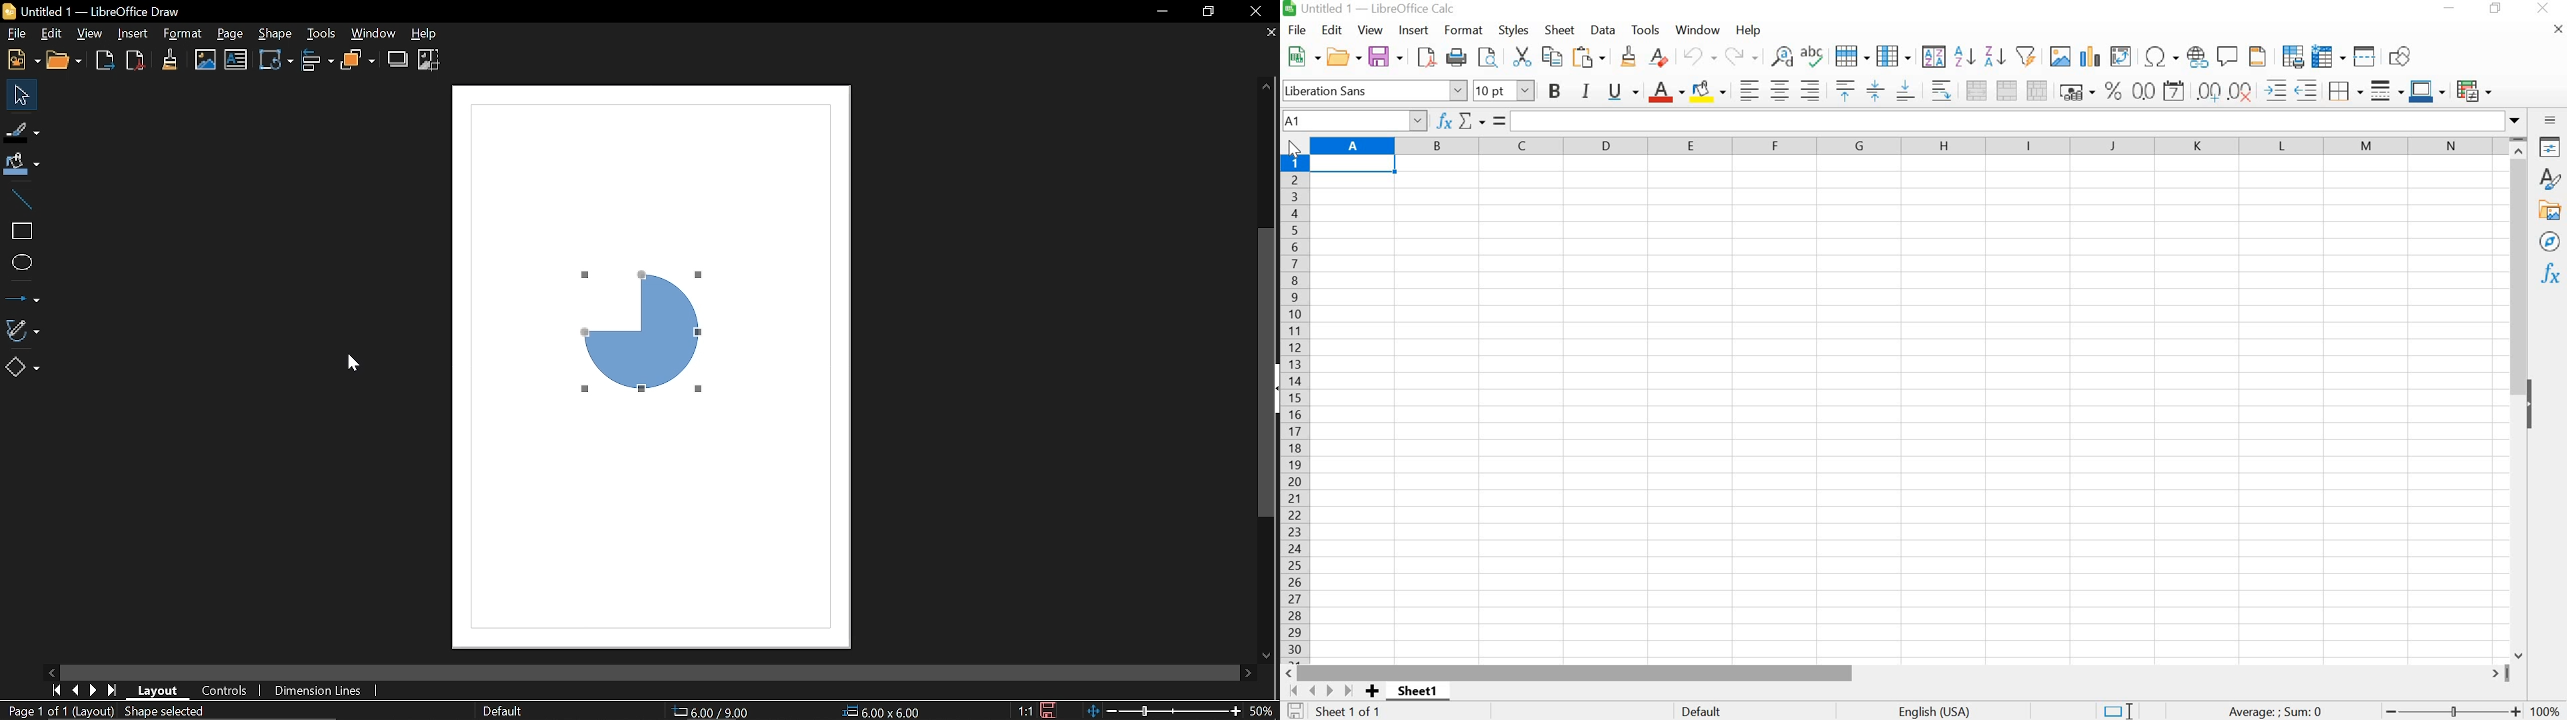 The image size is (2576, 728). I want to click on New, so click(21, 60).